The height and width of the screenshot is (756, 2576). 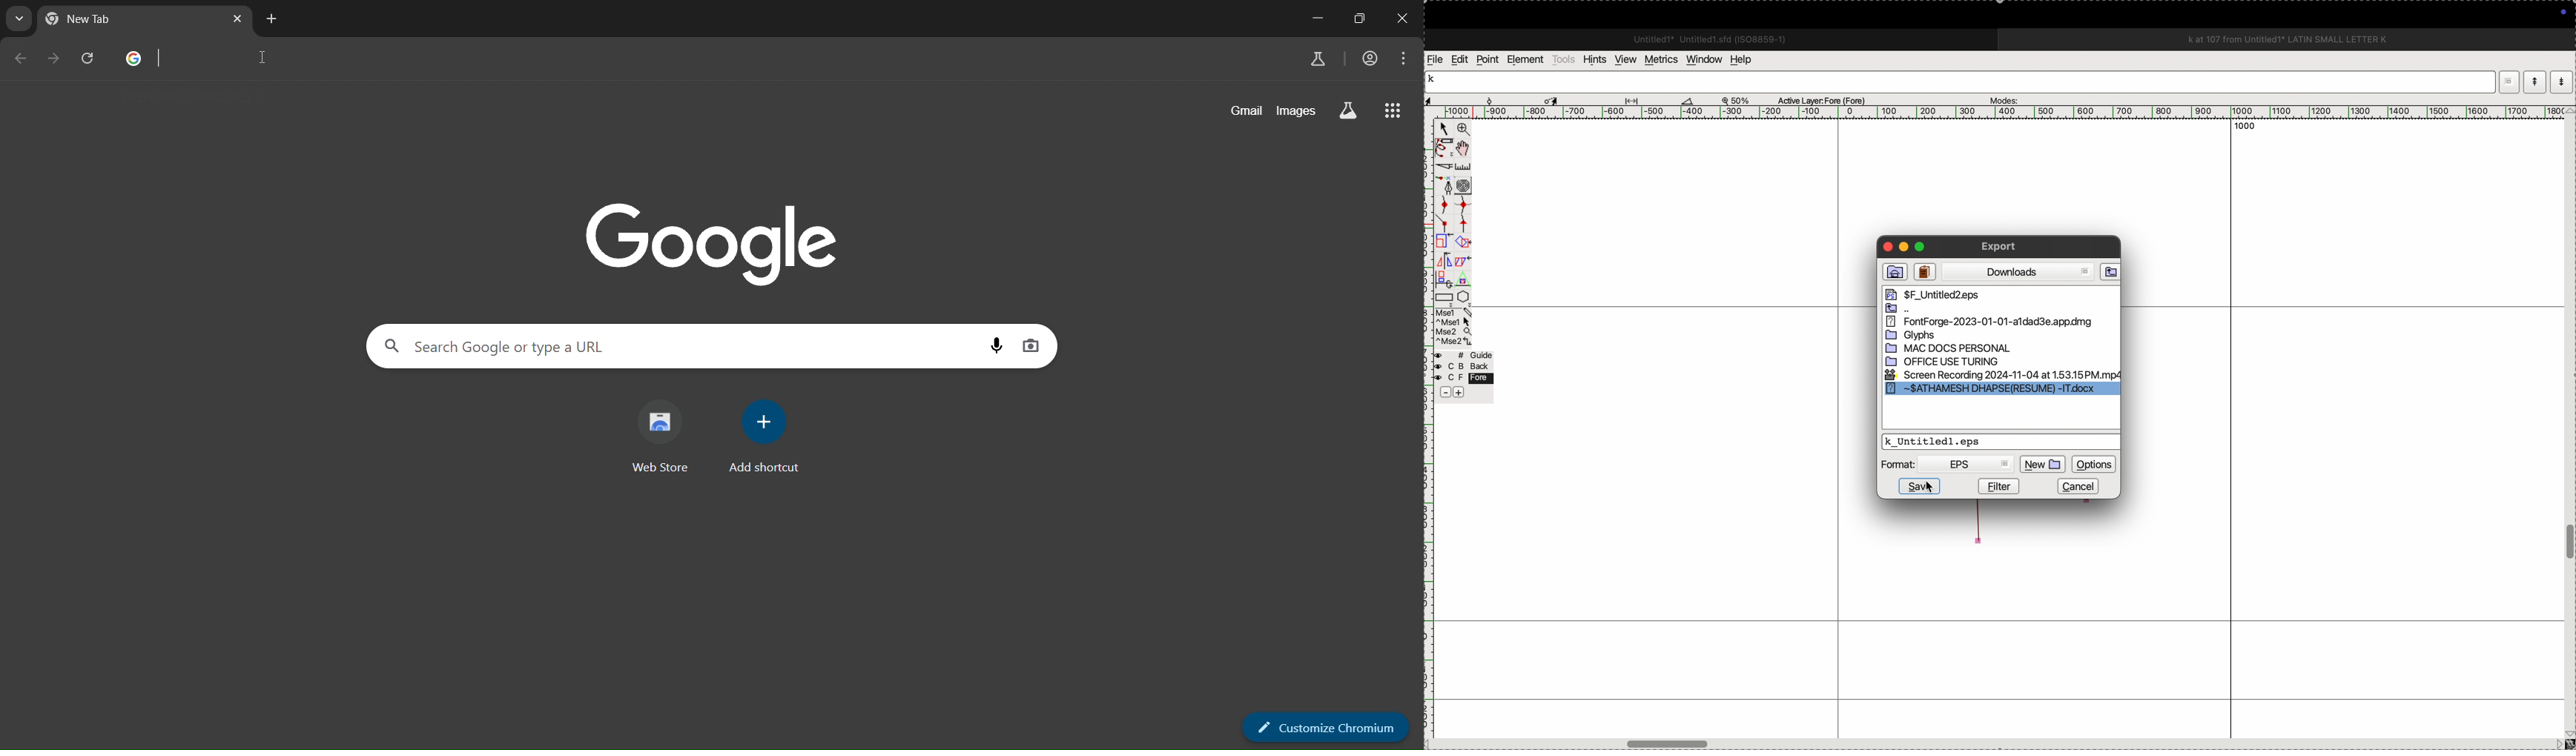 I want to click on element, so click(x=1526, y=59).